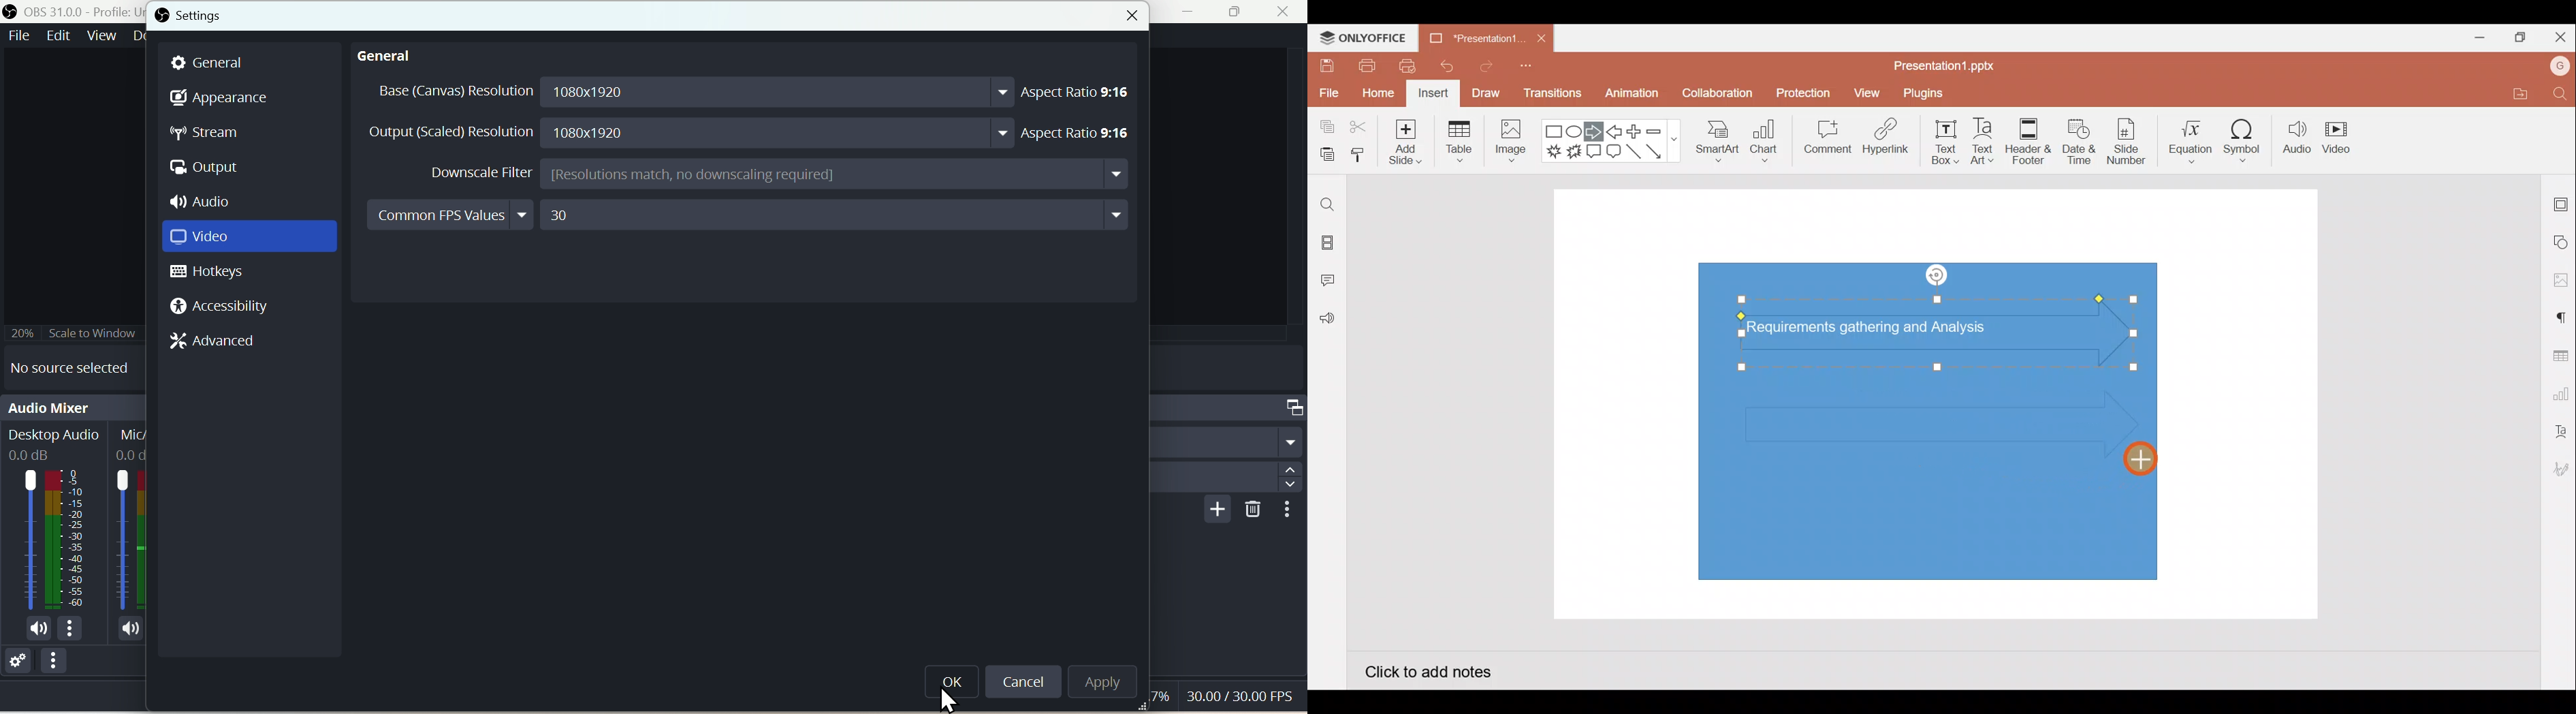 This screenshot has width=2576, height=728. What do you see at coordinates (1594, 152) in the screenshot?
I see `Rectangular callout` at bounding box center [1594, 152].